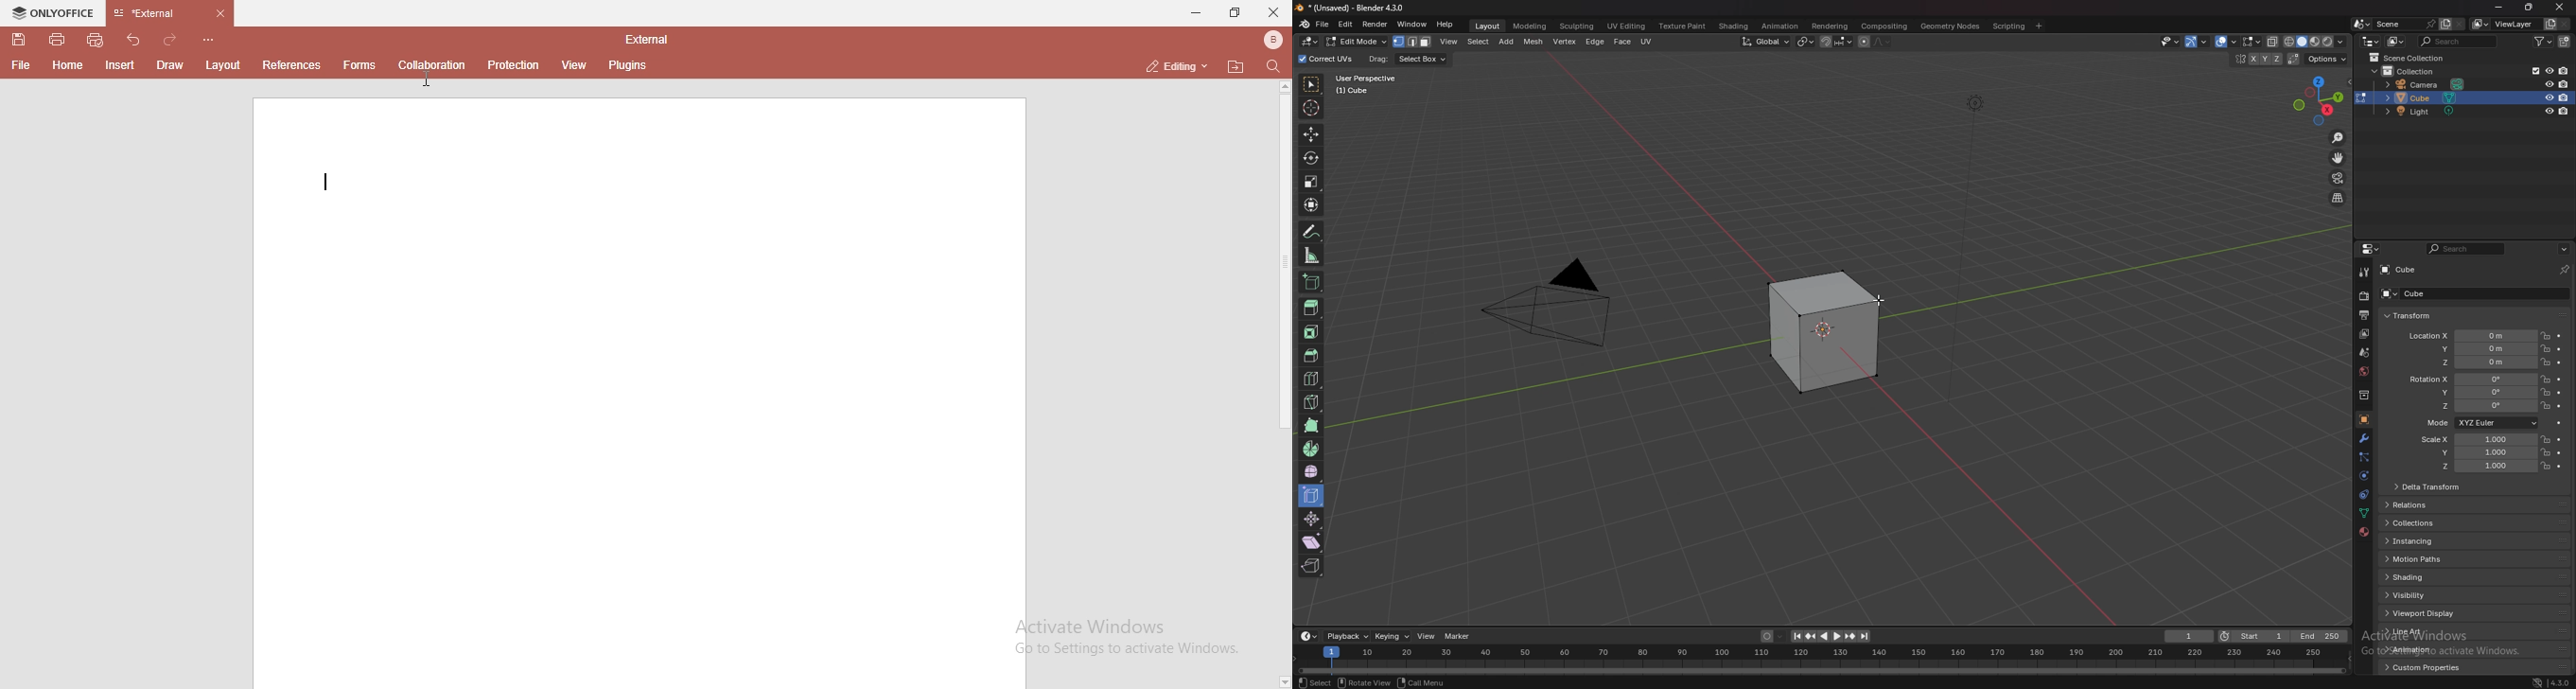 The image size is (2576, 700). What do you see at coordinates (1378, 59) in the screenshot?
I see `drag` at bounding box center [1378, 59].